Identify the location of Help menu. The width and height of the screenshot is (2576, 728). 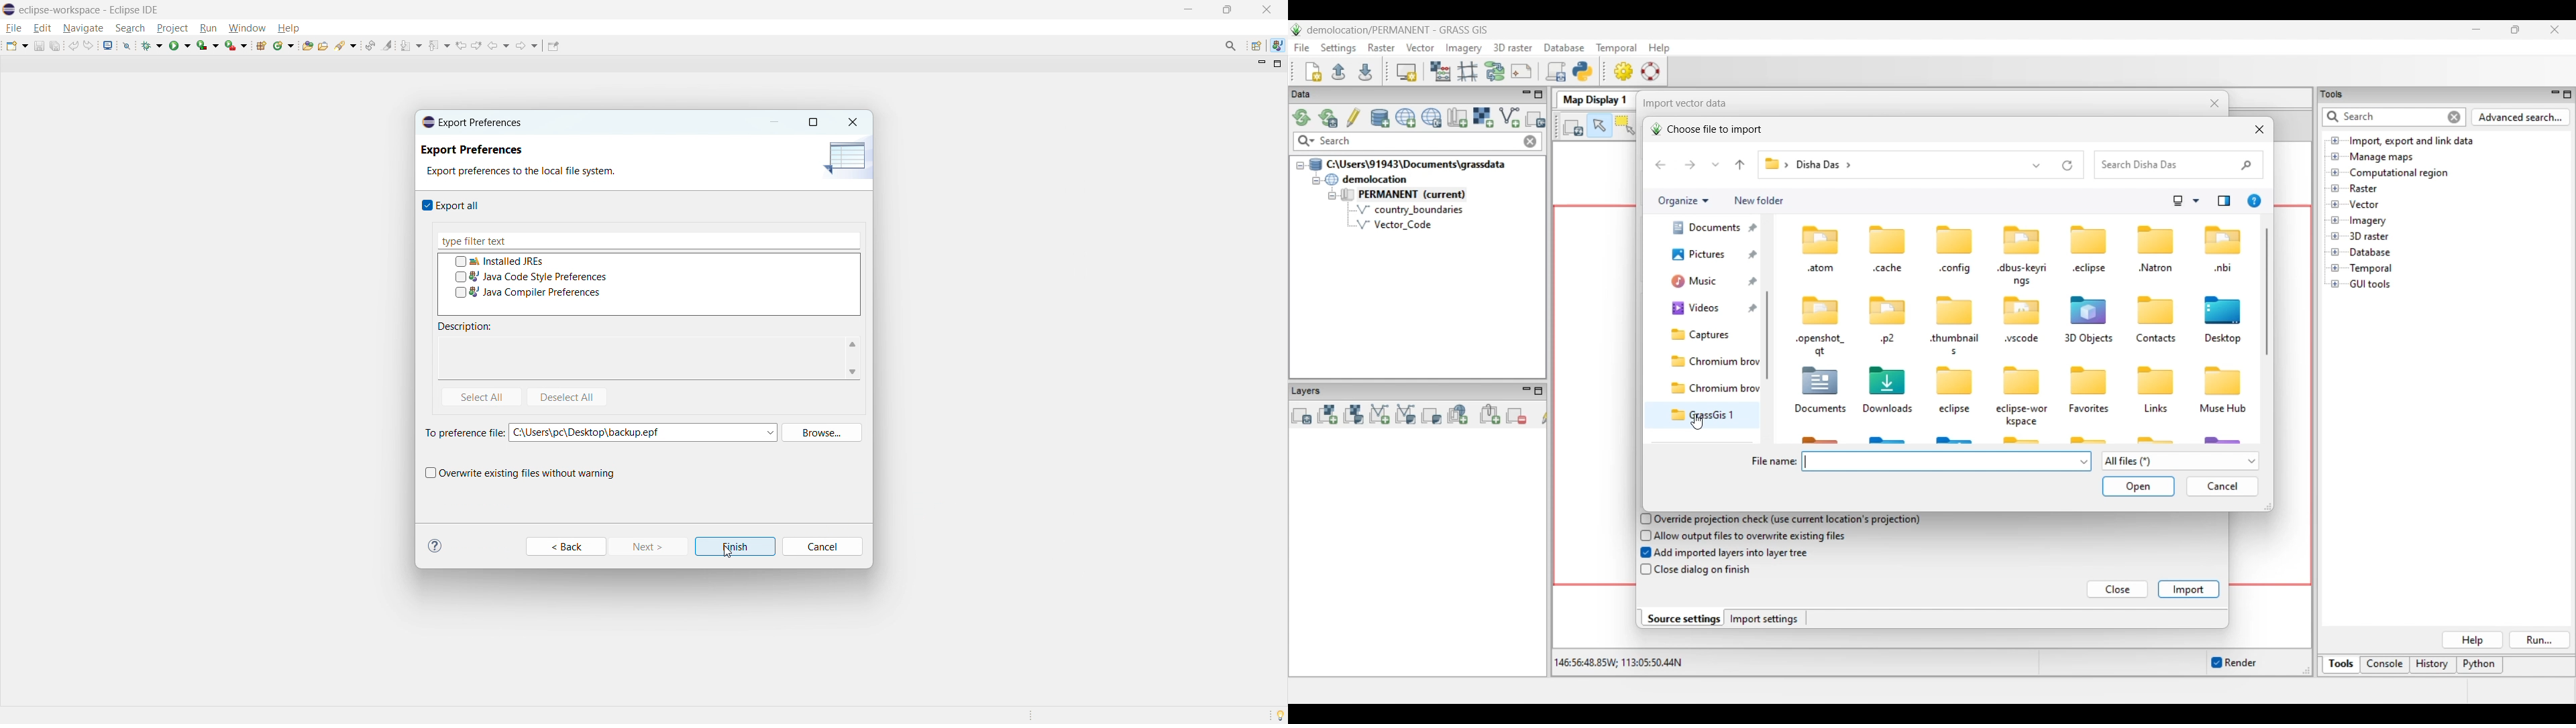
(1659, 48).